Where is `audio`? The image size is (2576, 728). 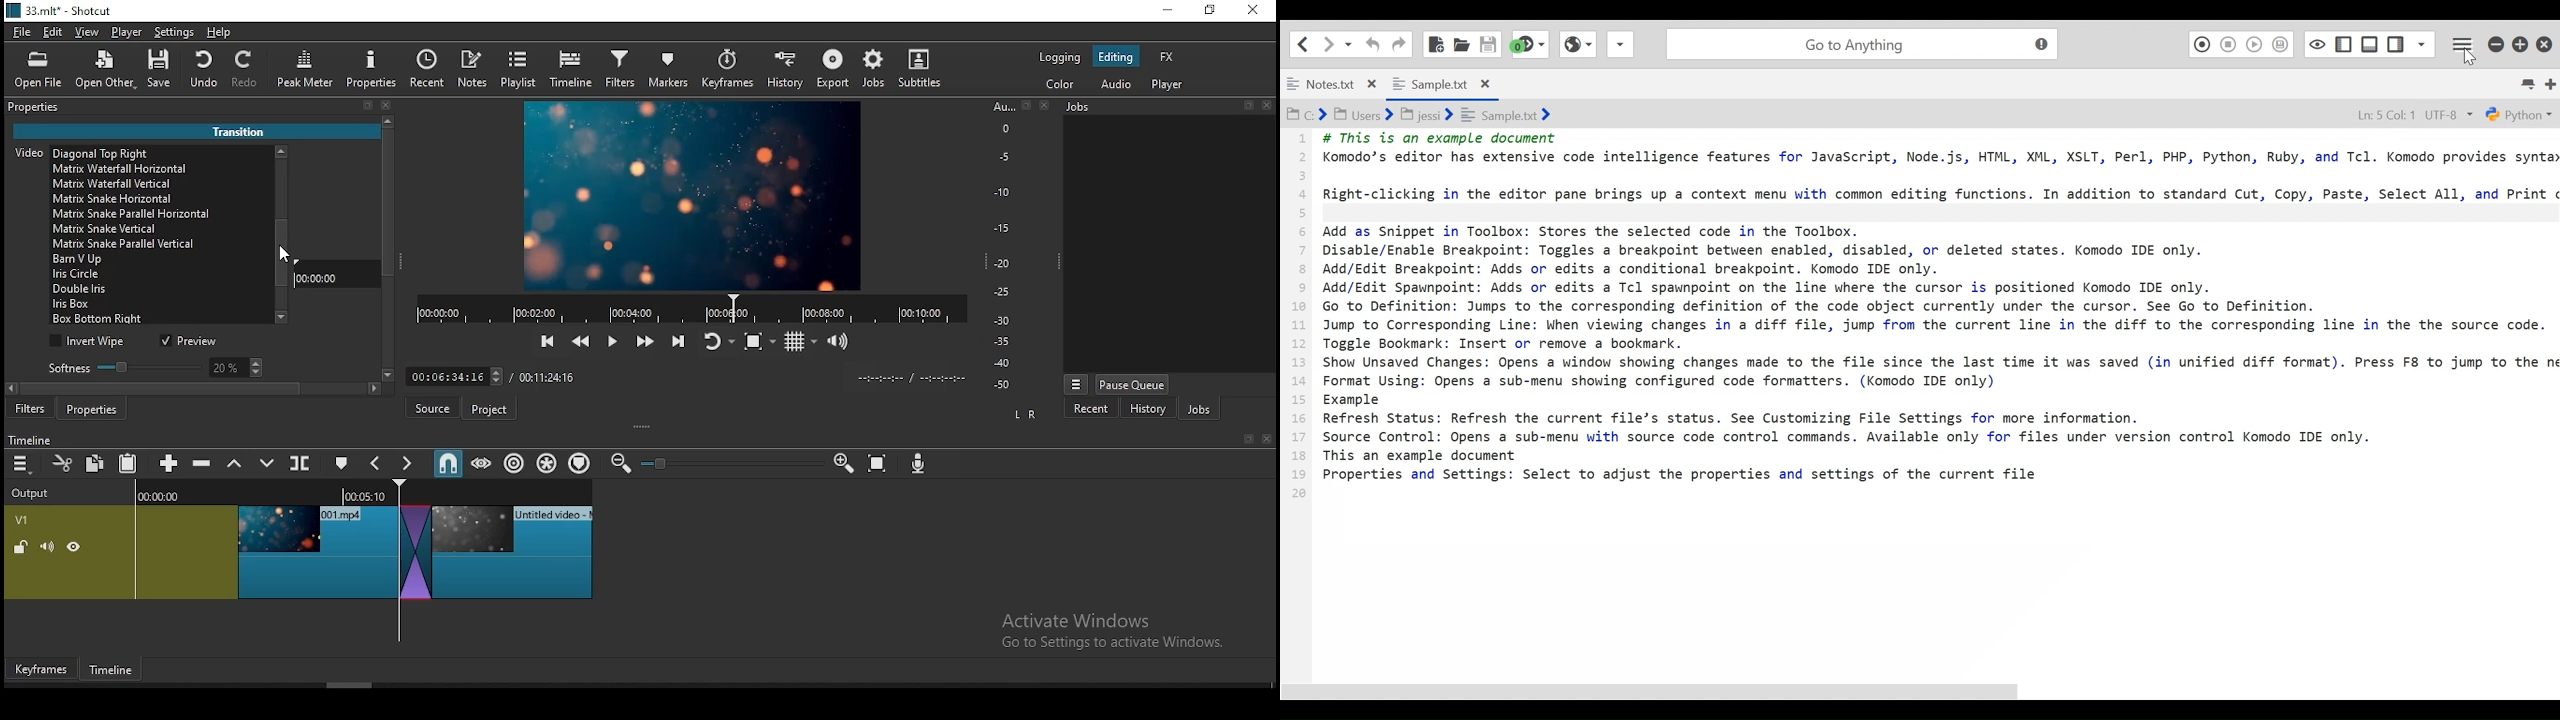 audio is located at coordinates (1117, 84).